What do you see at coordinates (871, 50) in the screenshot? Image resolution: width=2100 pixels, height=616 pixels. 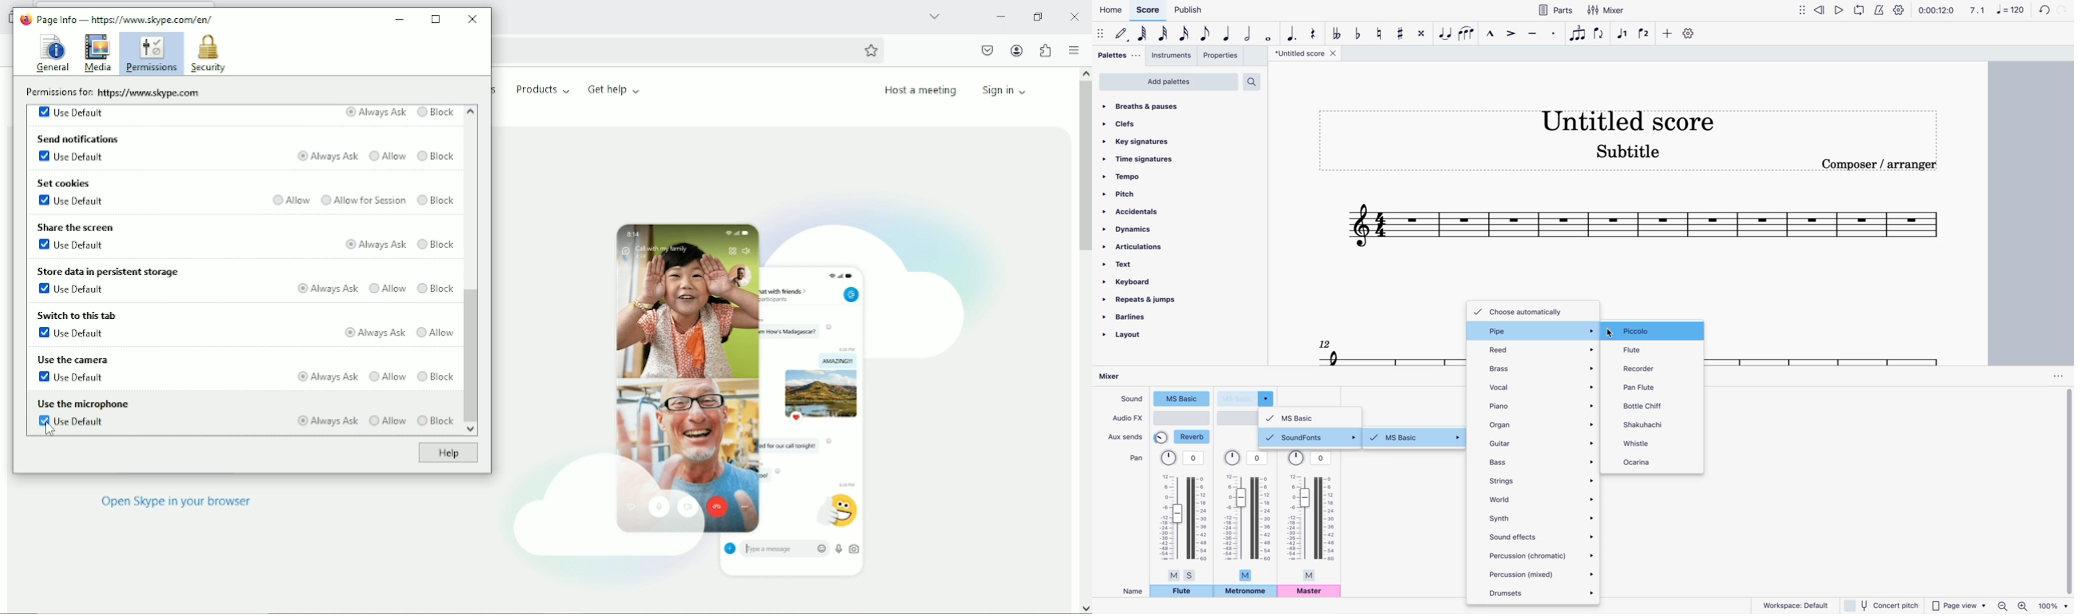 I see `Bookmark this page` at bounding box center [871, 50].